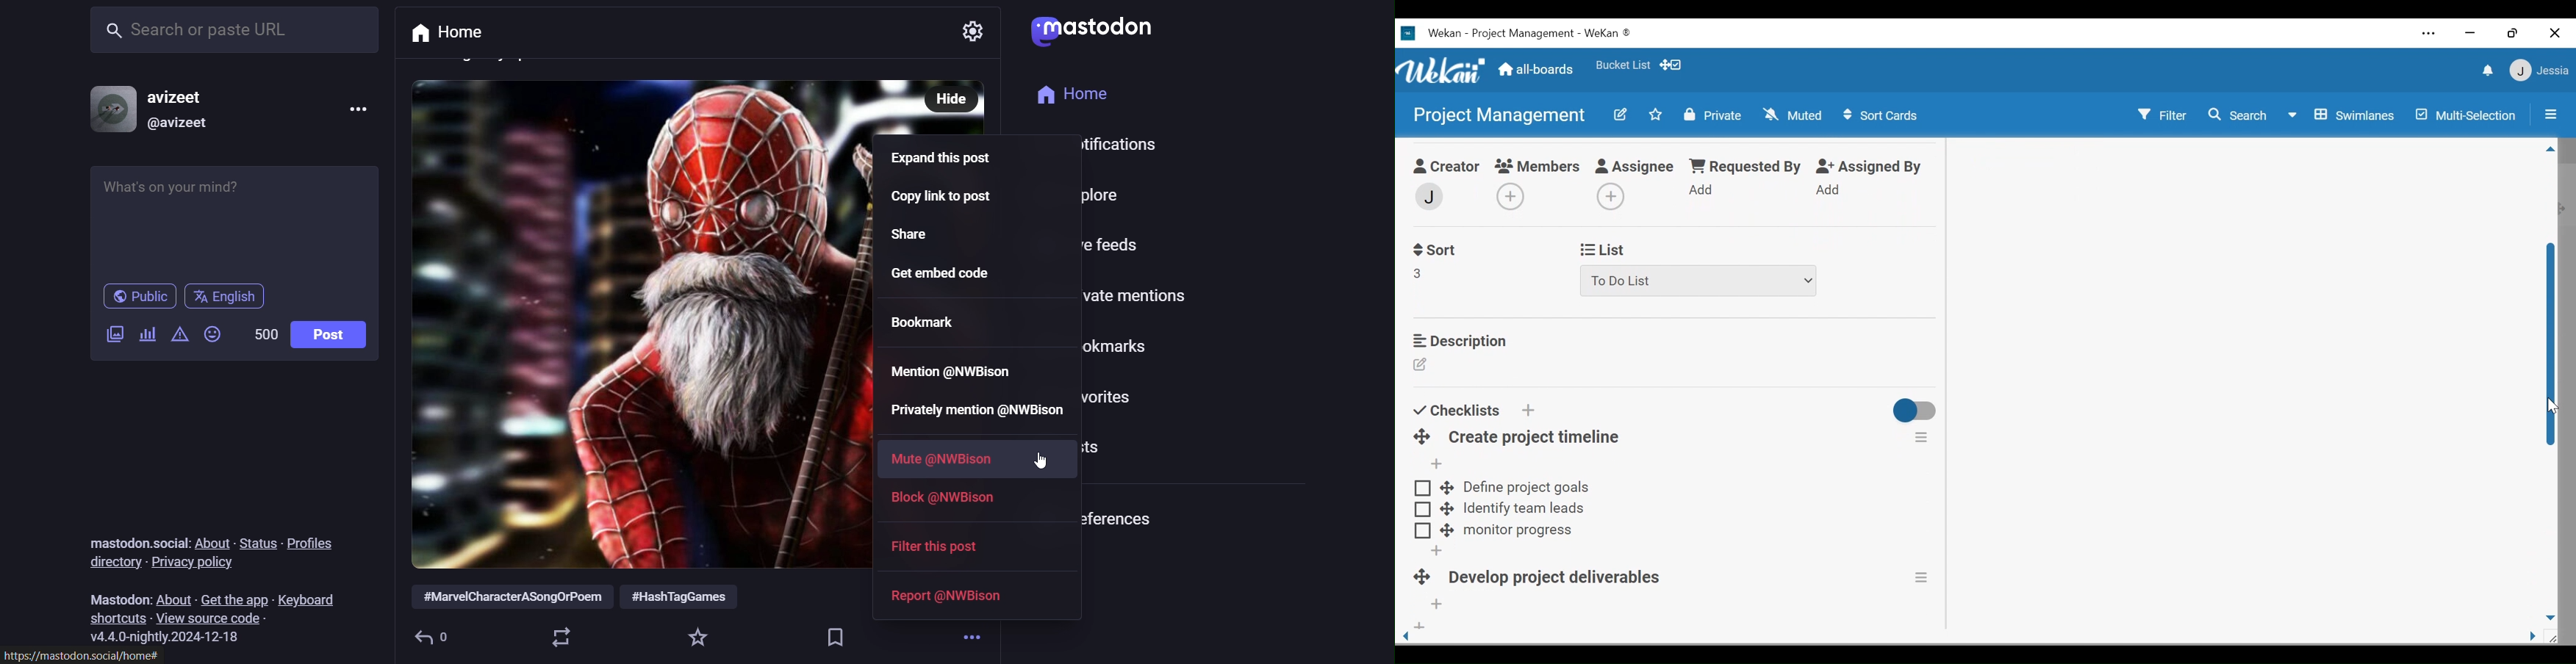 The height and width of the screenshot is (672, 2576). Describe the element at coordinates (1446, 531) in the screenshot. I see `Desktop drag handle` at that location.